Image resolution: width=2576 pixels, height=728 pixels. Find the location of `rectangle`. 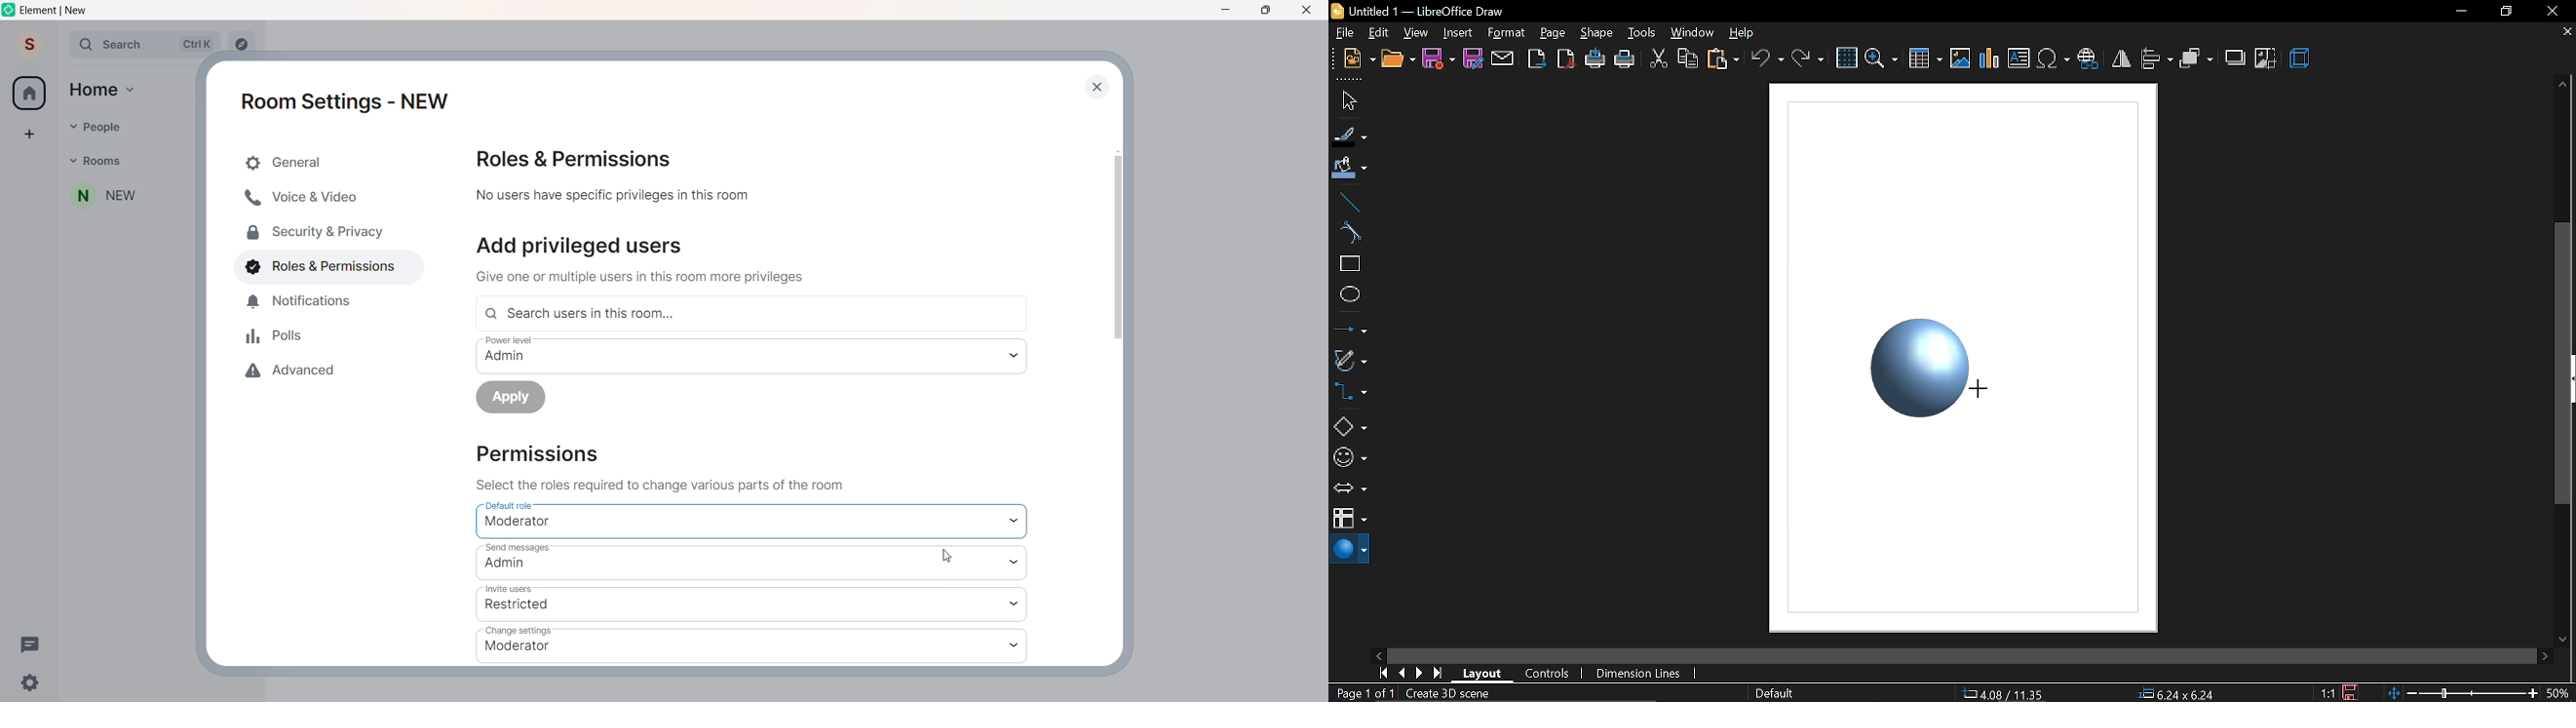

rectangle is located at coordinates (1347, 263).